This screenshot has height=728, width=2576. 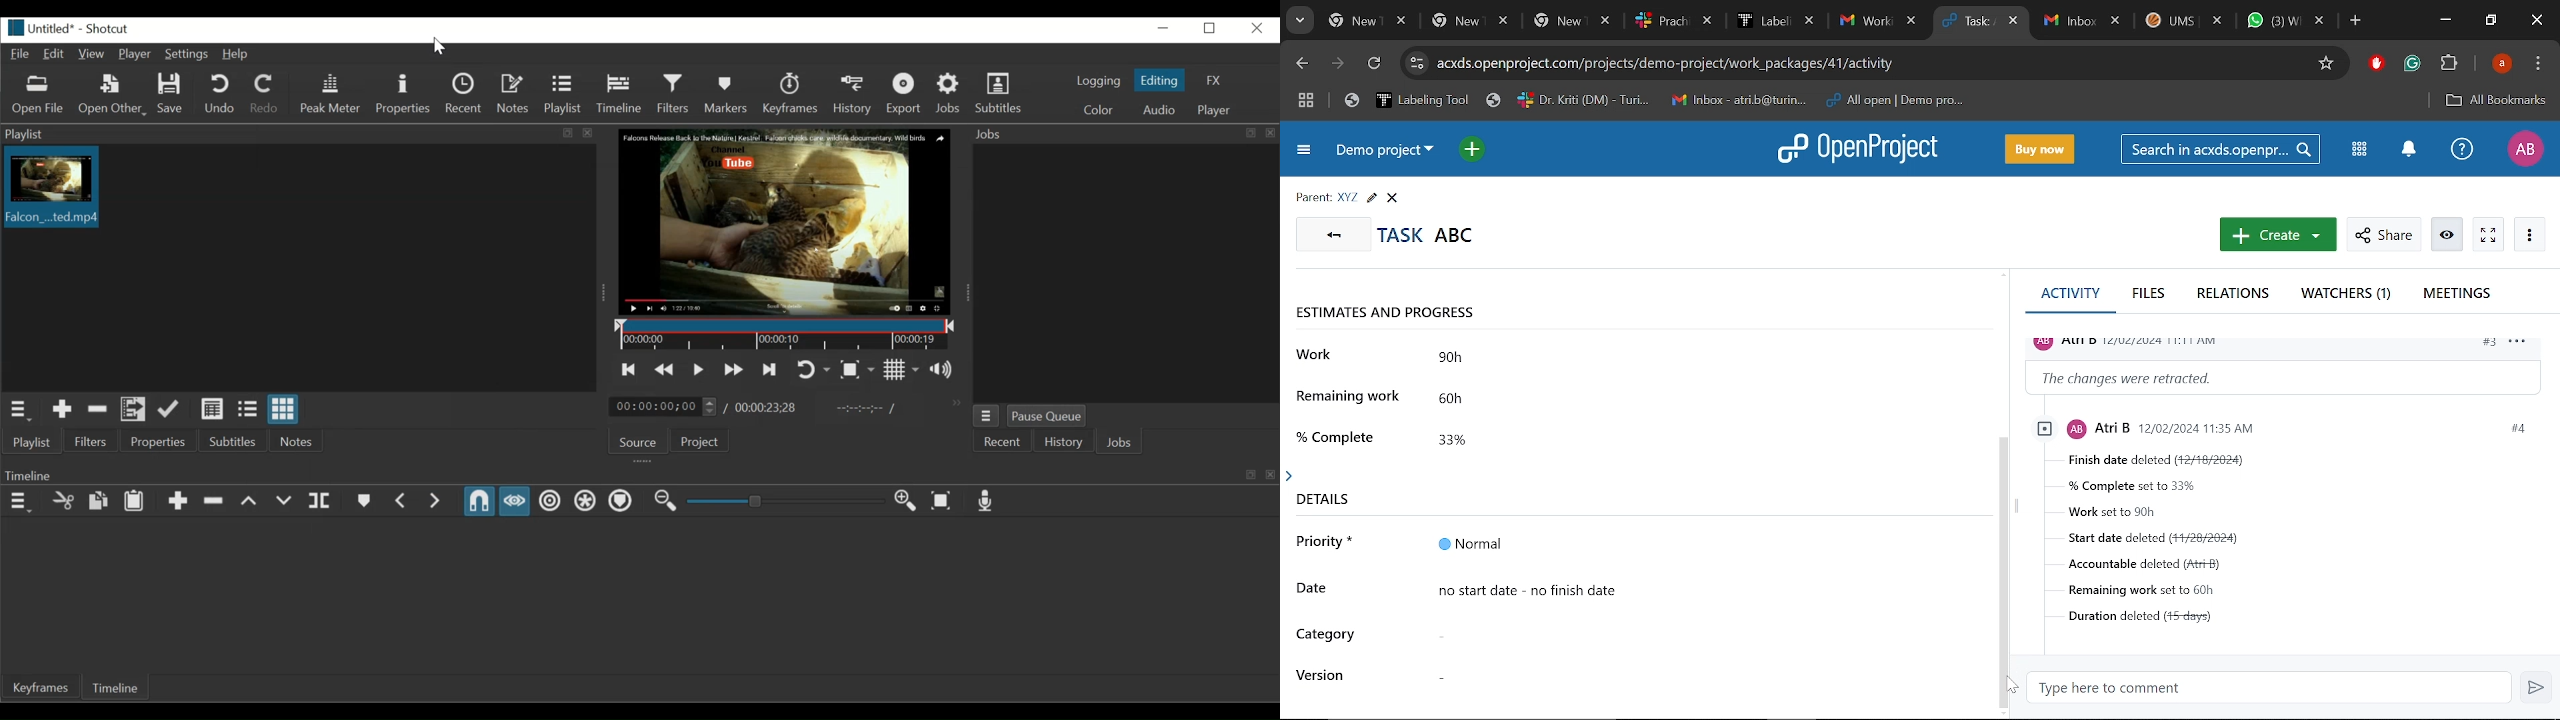 What do you see at coordinates (987, 501) in the screenshot?
I see `Record audio` at bounding box center [987, 501].